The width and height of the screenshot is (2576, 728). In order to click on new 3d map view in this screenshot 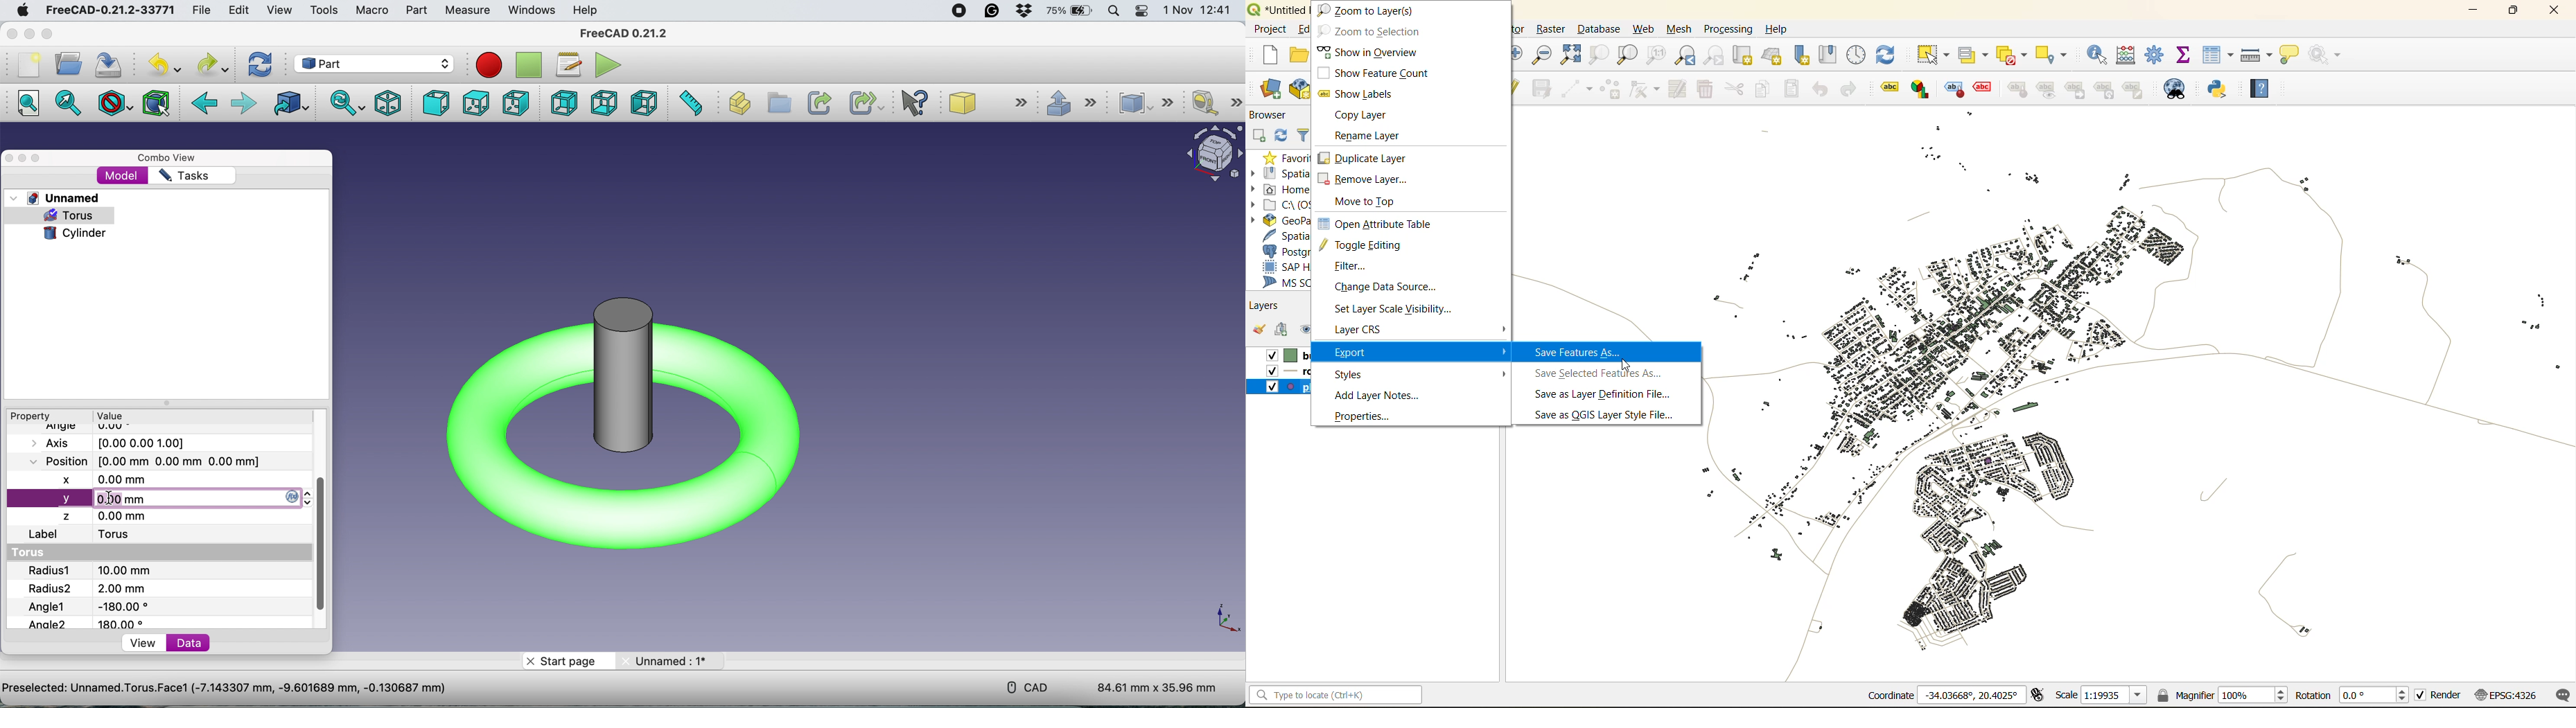, I will do `click(1773, 56)`.